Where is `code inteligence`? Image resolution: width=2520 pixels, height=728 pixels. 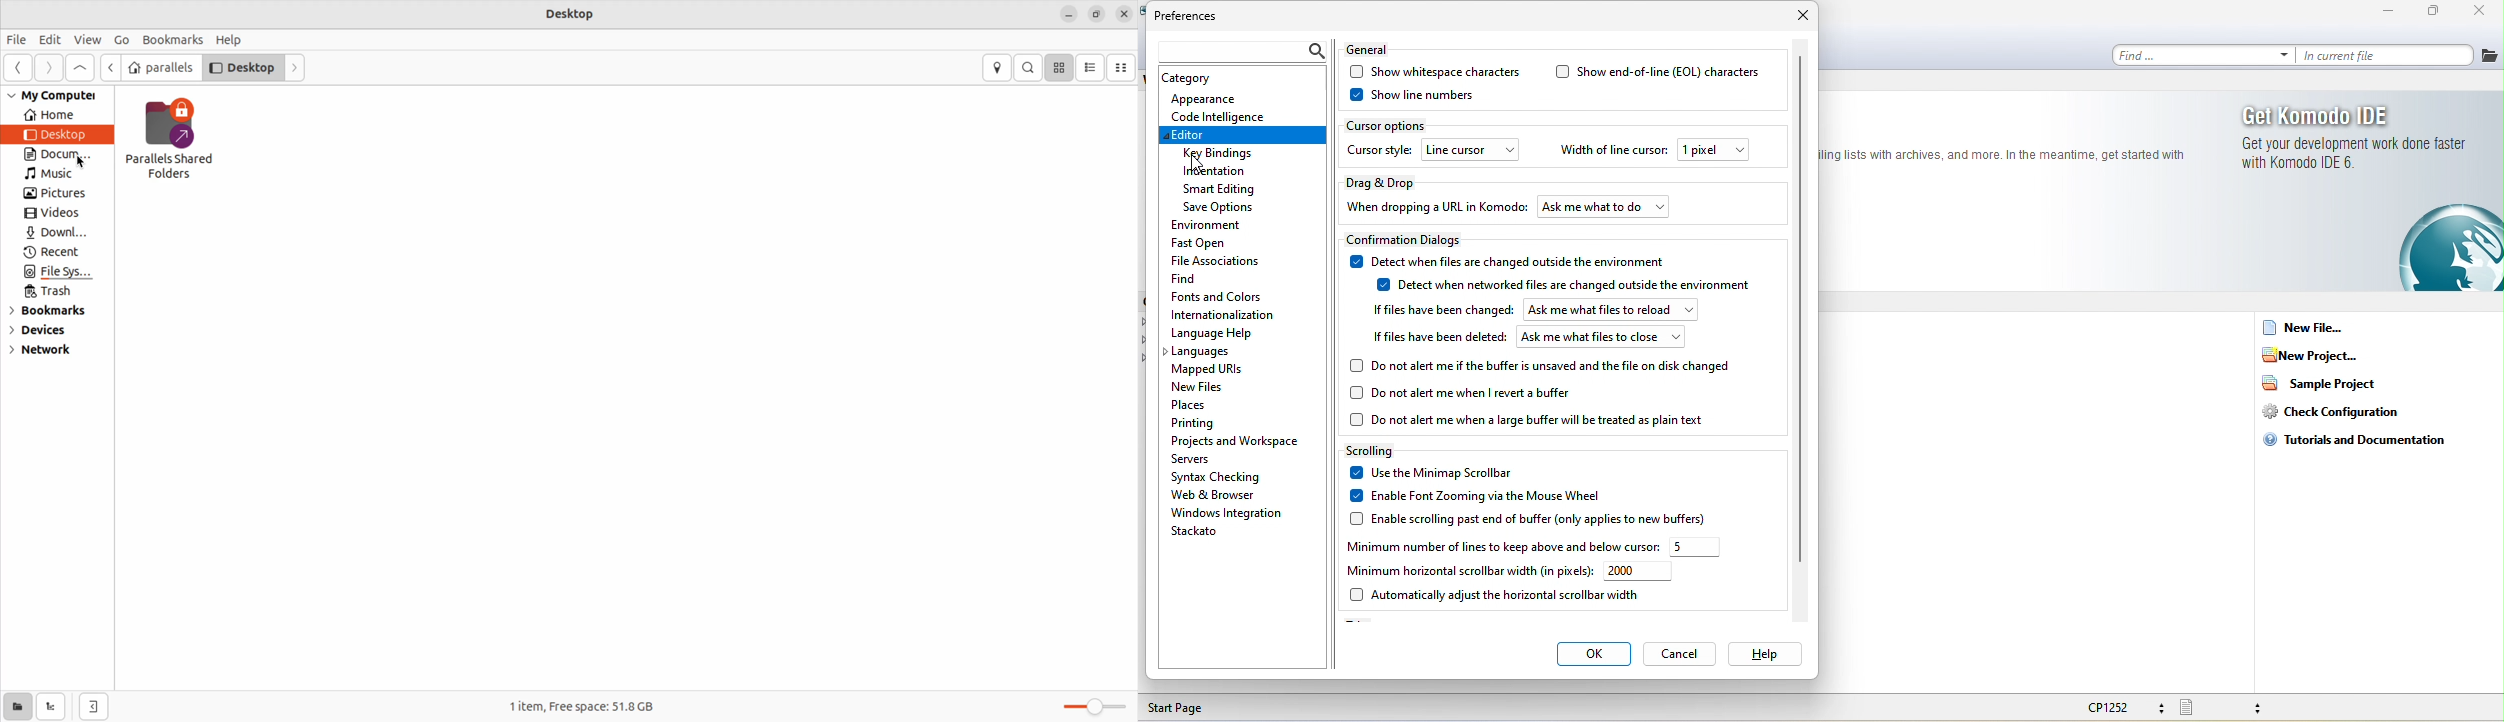
code inteligence is located at coordinates (1218, 115).